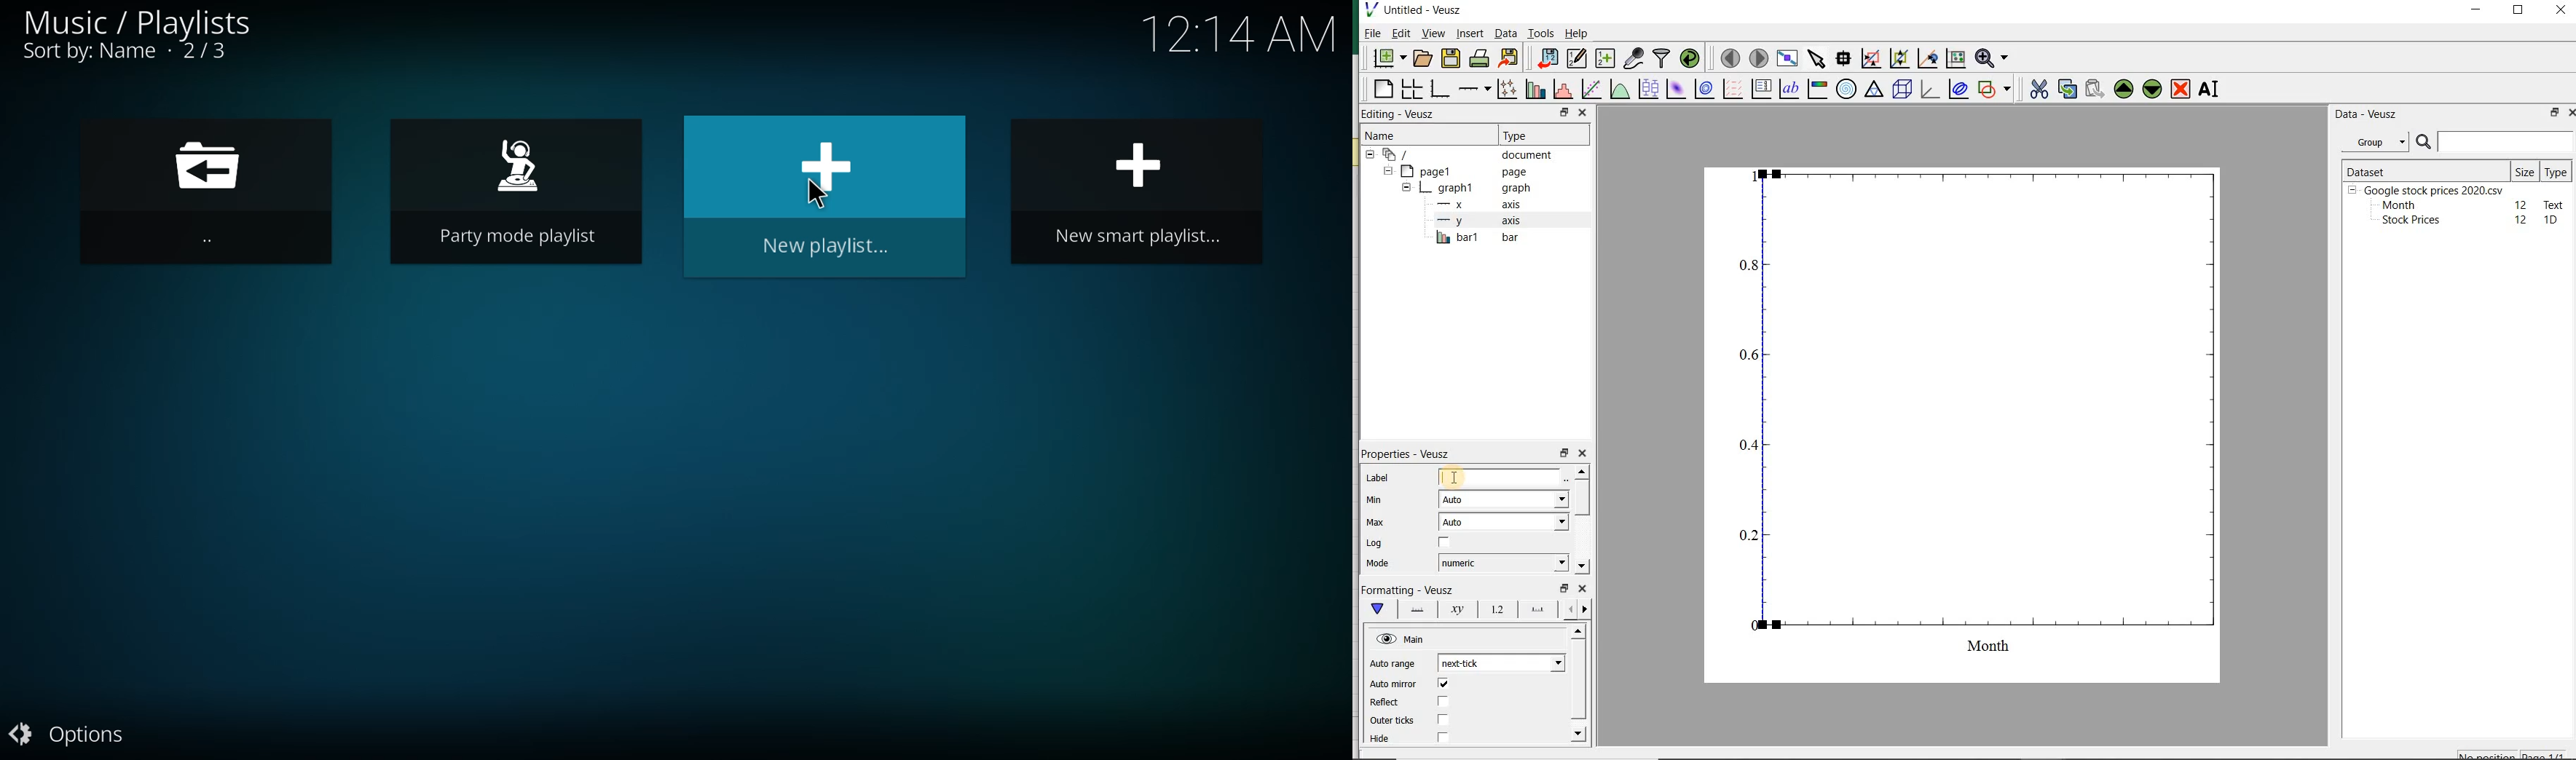 This screenshot has height=784, width=2576. What do you see at coordinates (66, 735) in the screenshot?
I see `options` at bounding box center [66, 735].